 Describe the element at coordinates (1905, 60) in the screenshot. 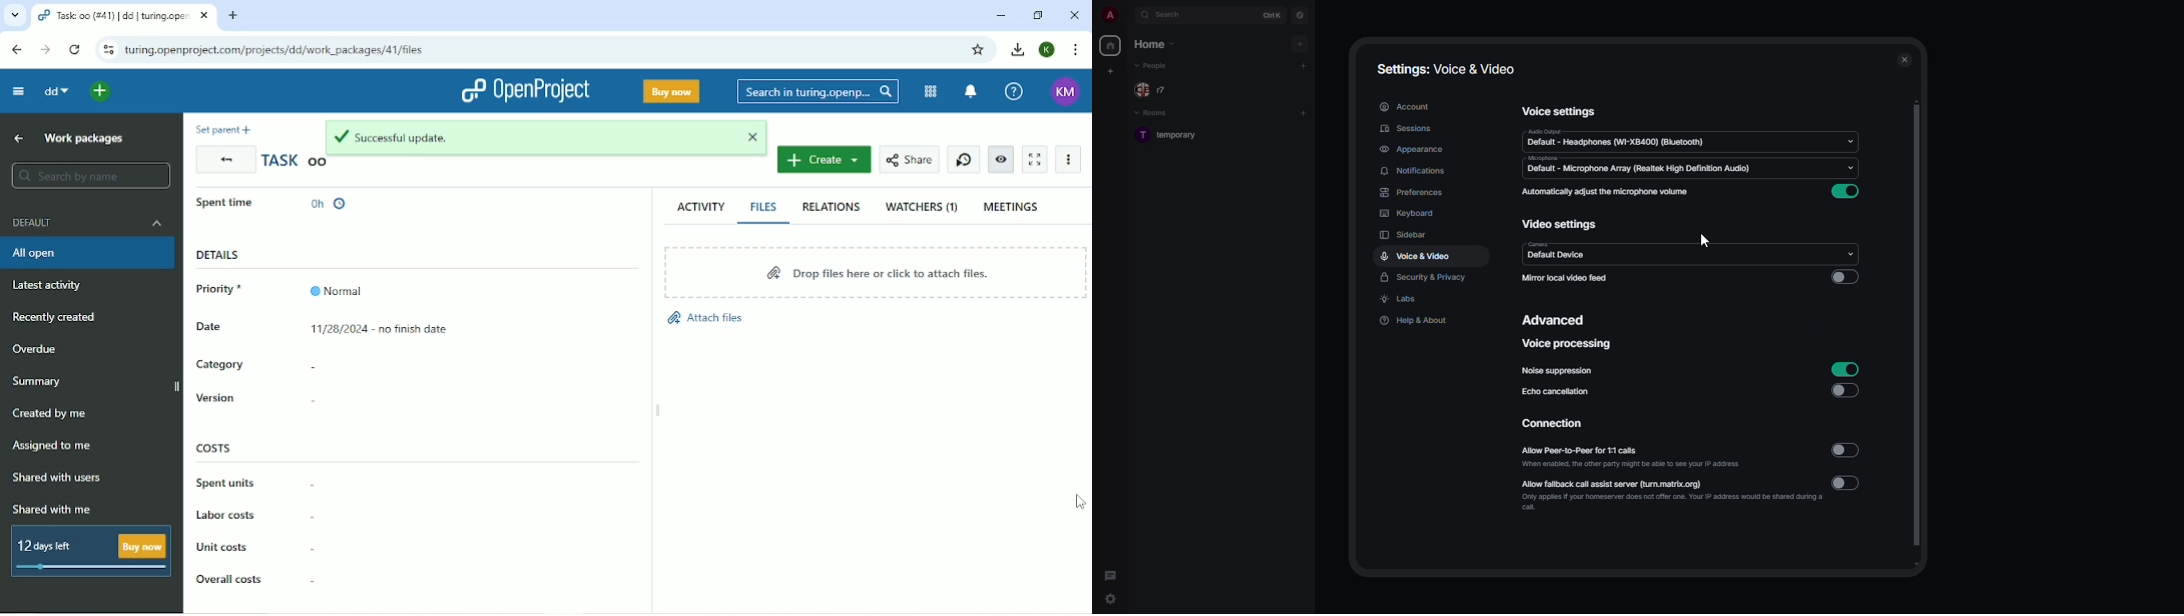

I see `close` at that location.